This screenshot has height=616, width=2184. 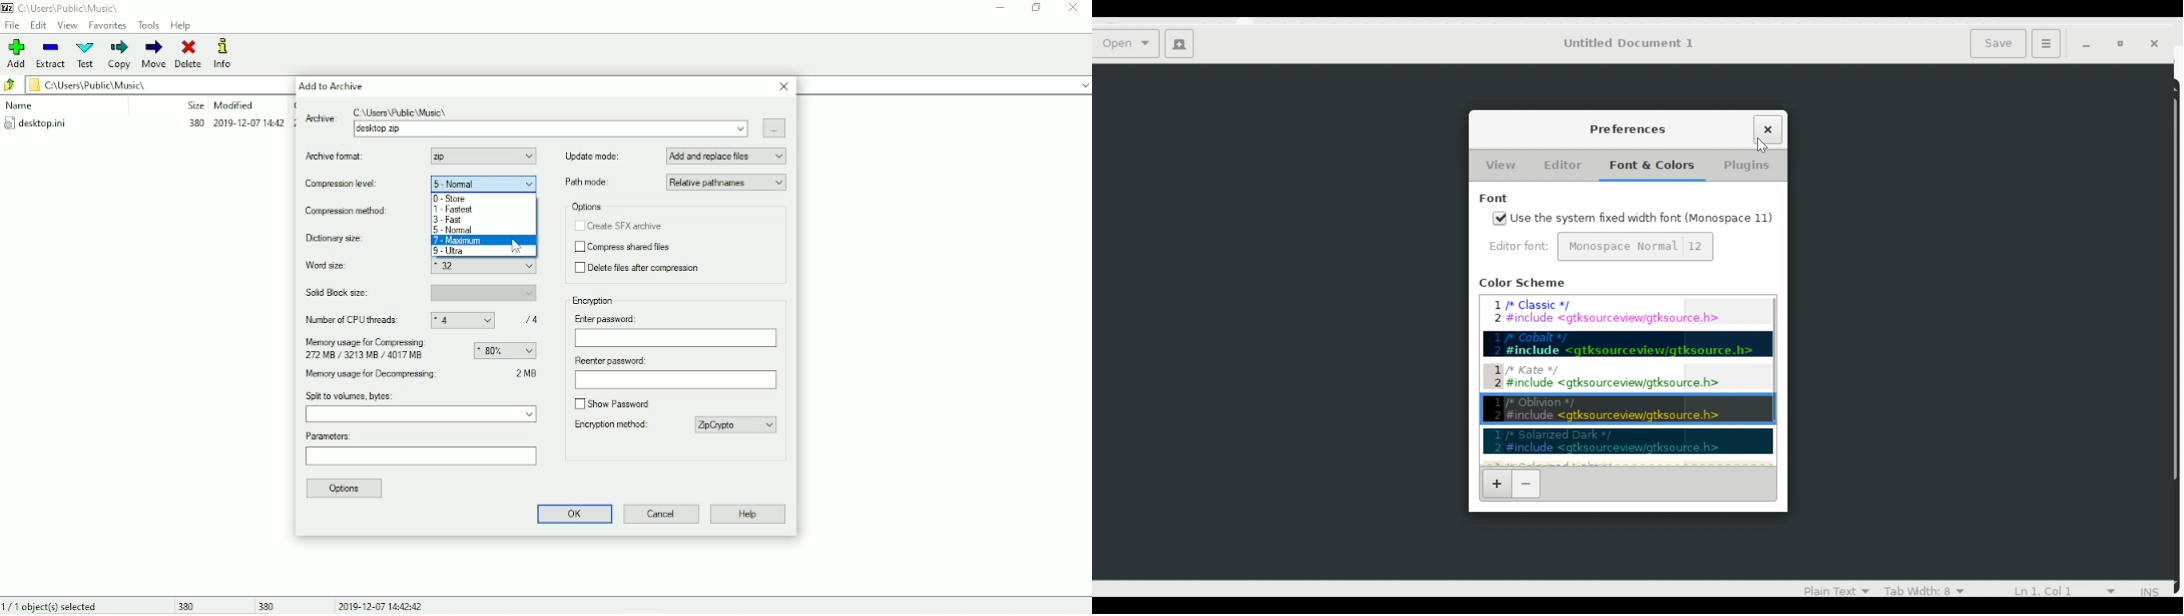 What do you see at coordinates (17, 53) in the screenshot?
I see `Add` at bounding box center [17, 53].